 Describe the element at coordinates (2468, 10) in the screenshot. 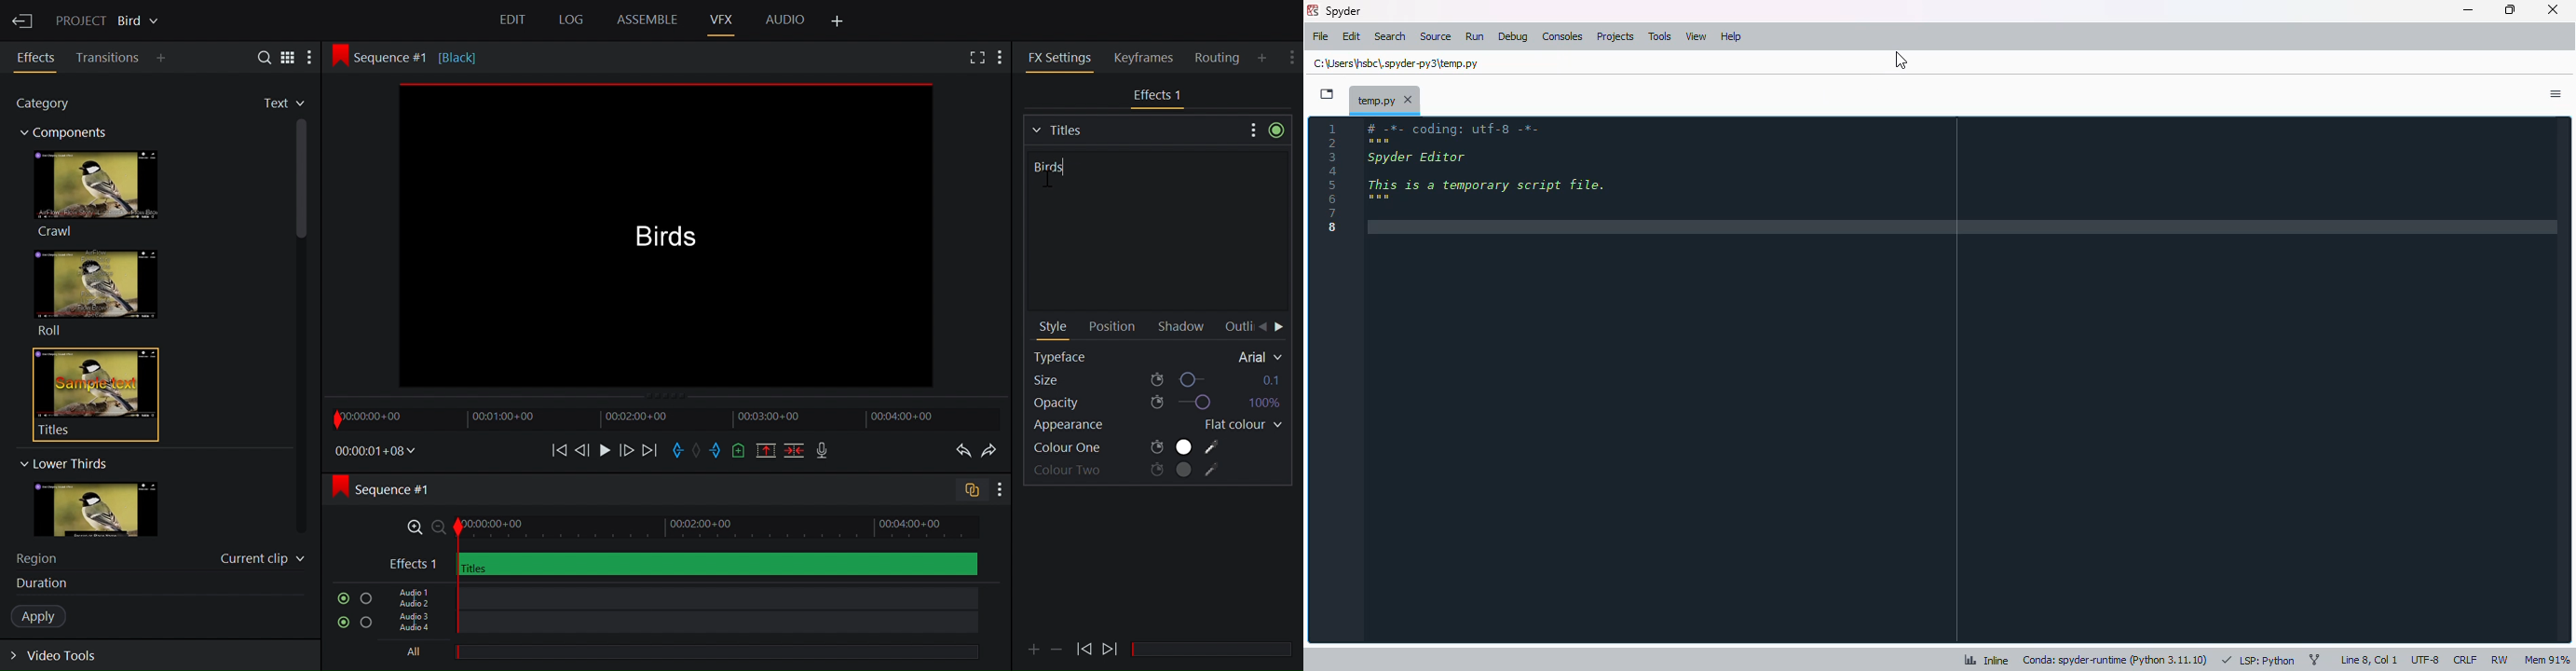

I see `minimize` at that location.